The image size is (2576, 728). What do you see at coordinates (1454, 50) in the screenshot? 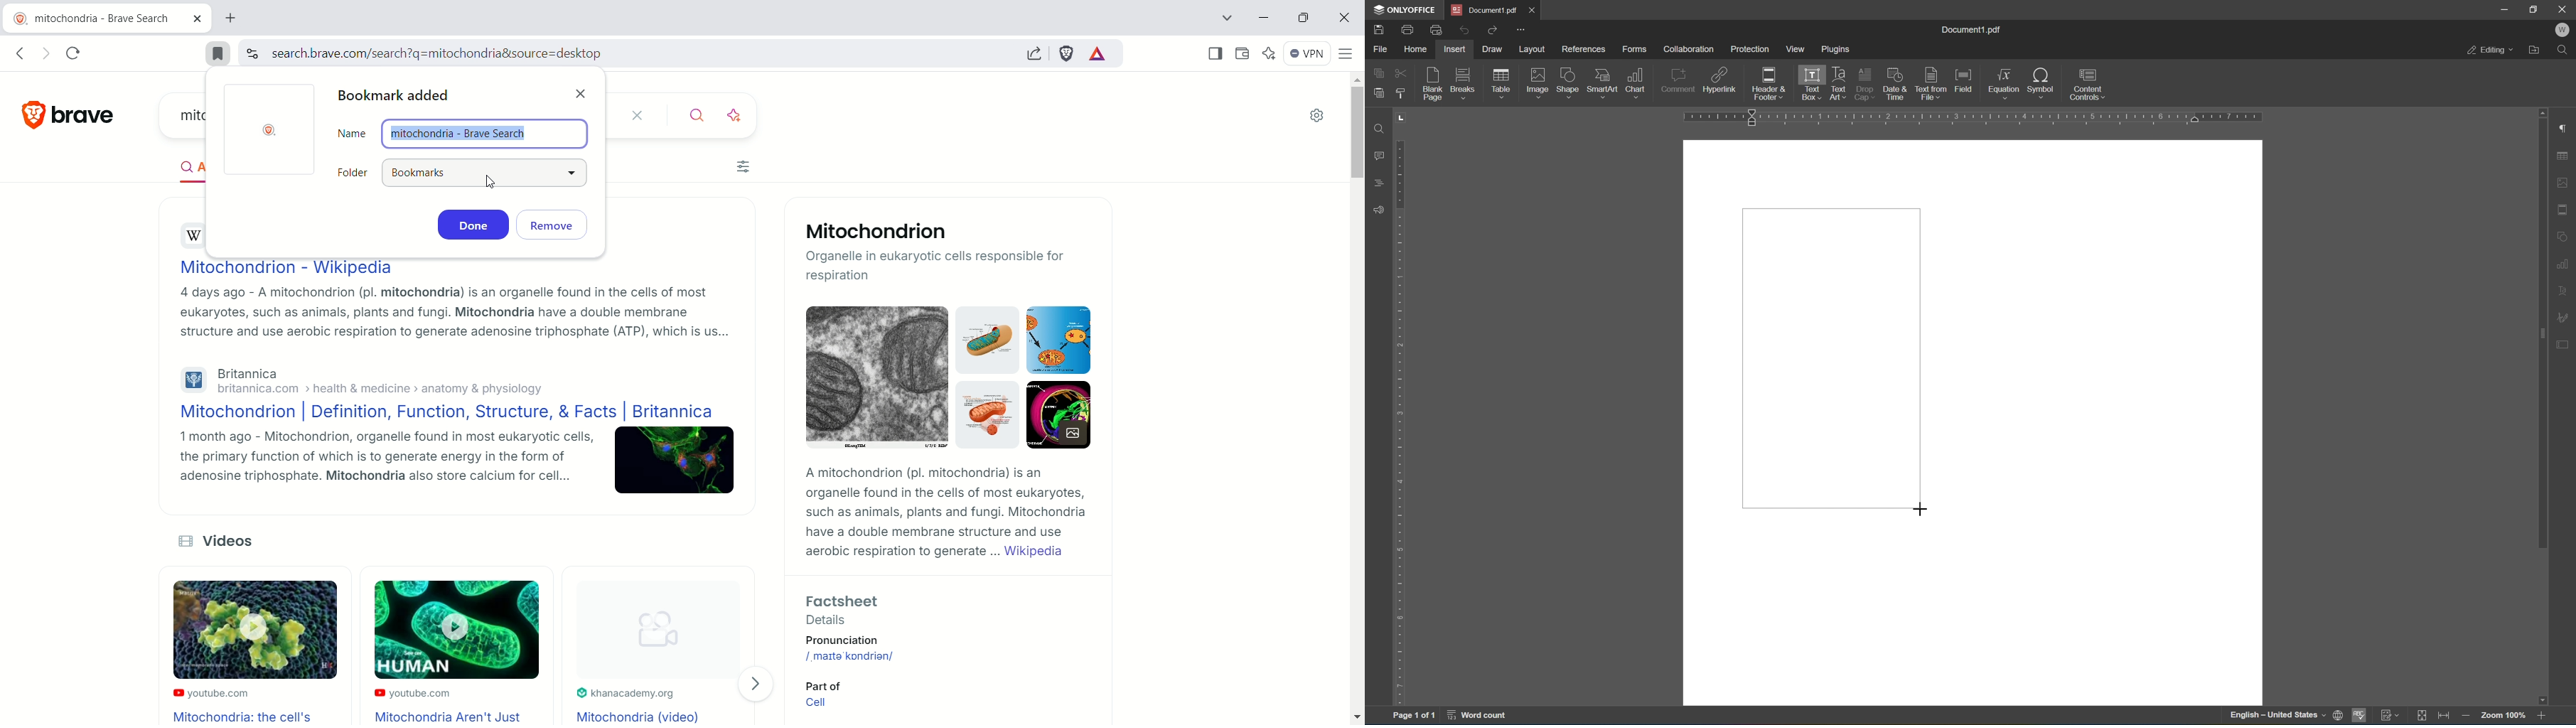
I see `insert` at bounding box center [1454, 50].